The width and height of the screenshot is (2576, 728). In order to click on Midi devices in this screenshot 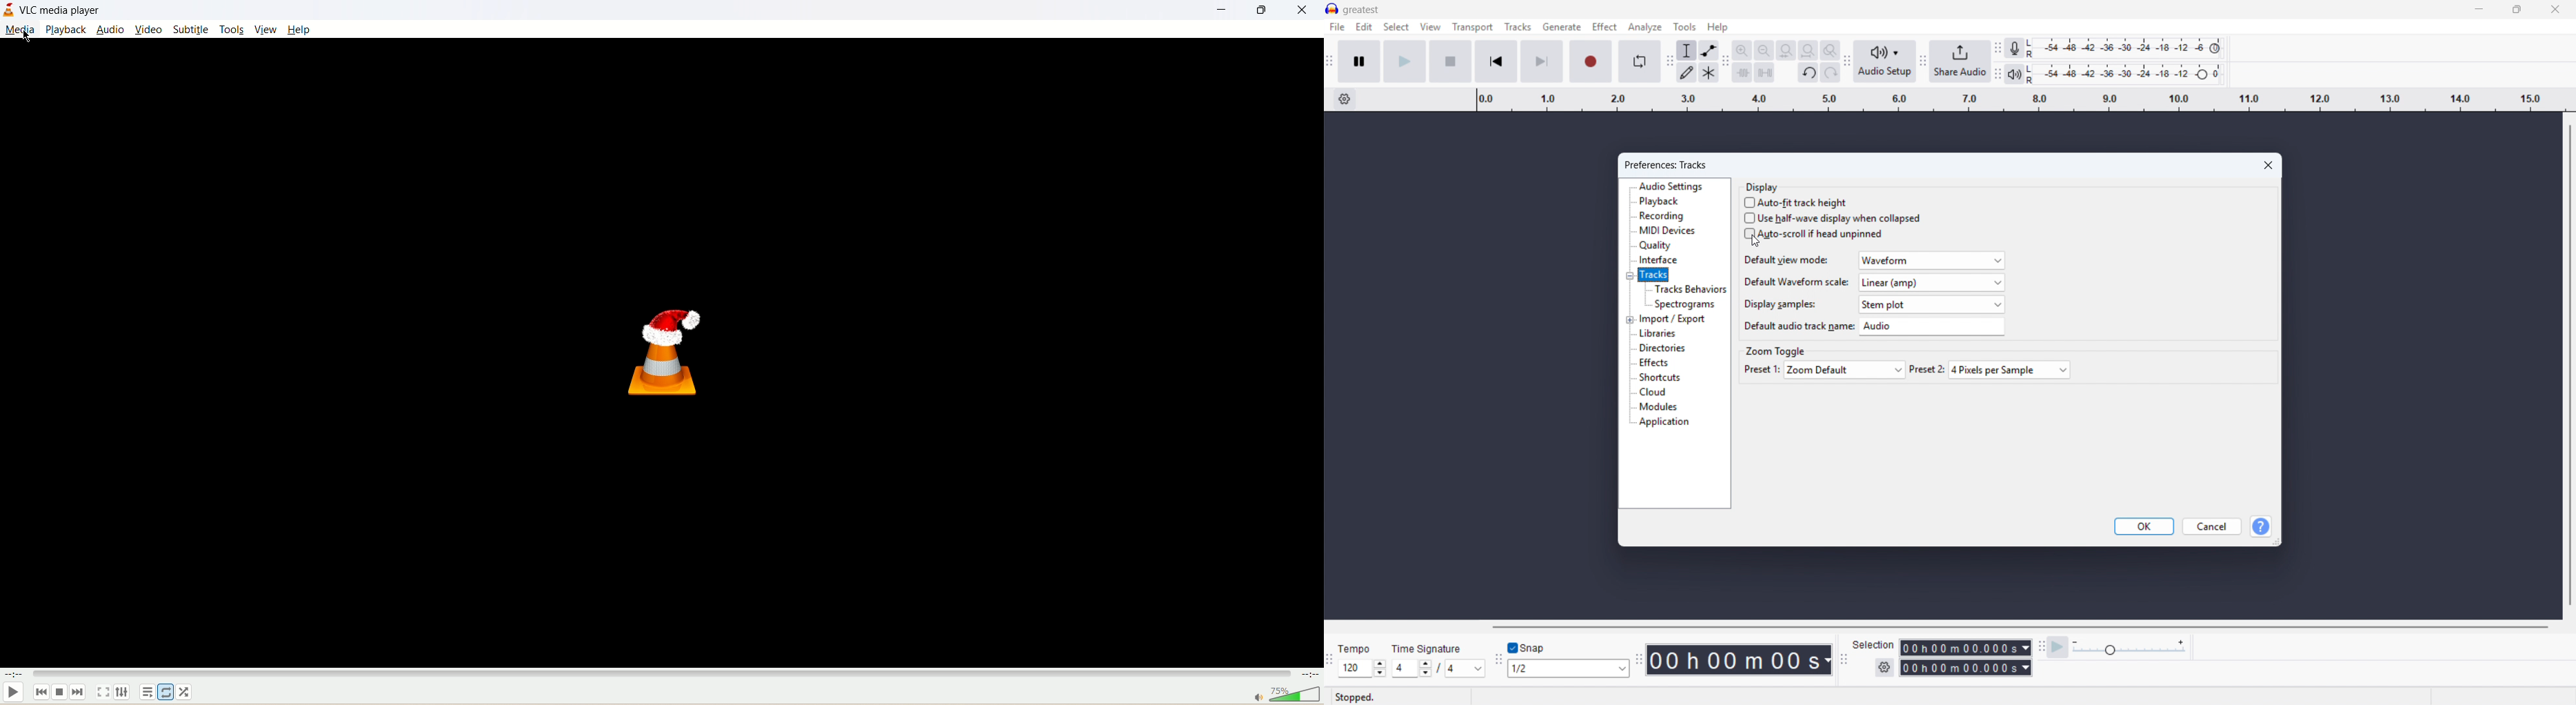, I will do `click(1668, 230)`.